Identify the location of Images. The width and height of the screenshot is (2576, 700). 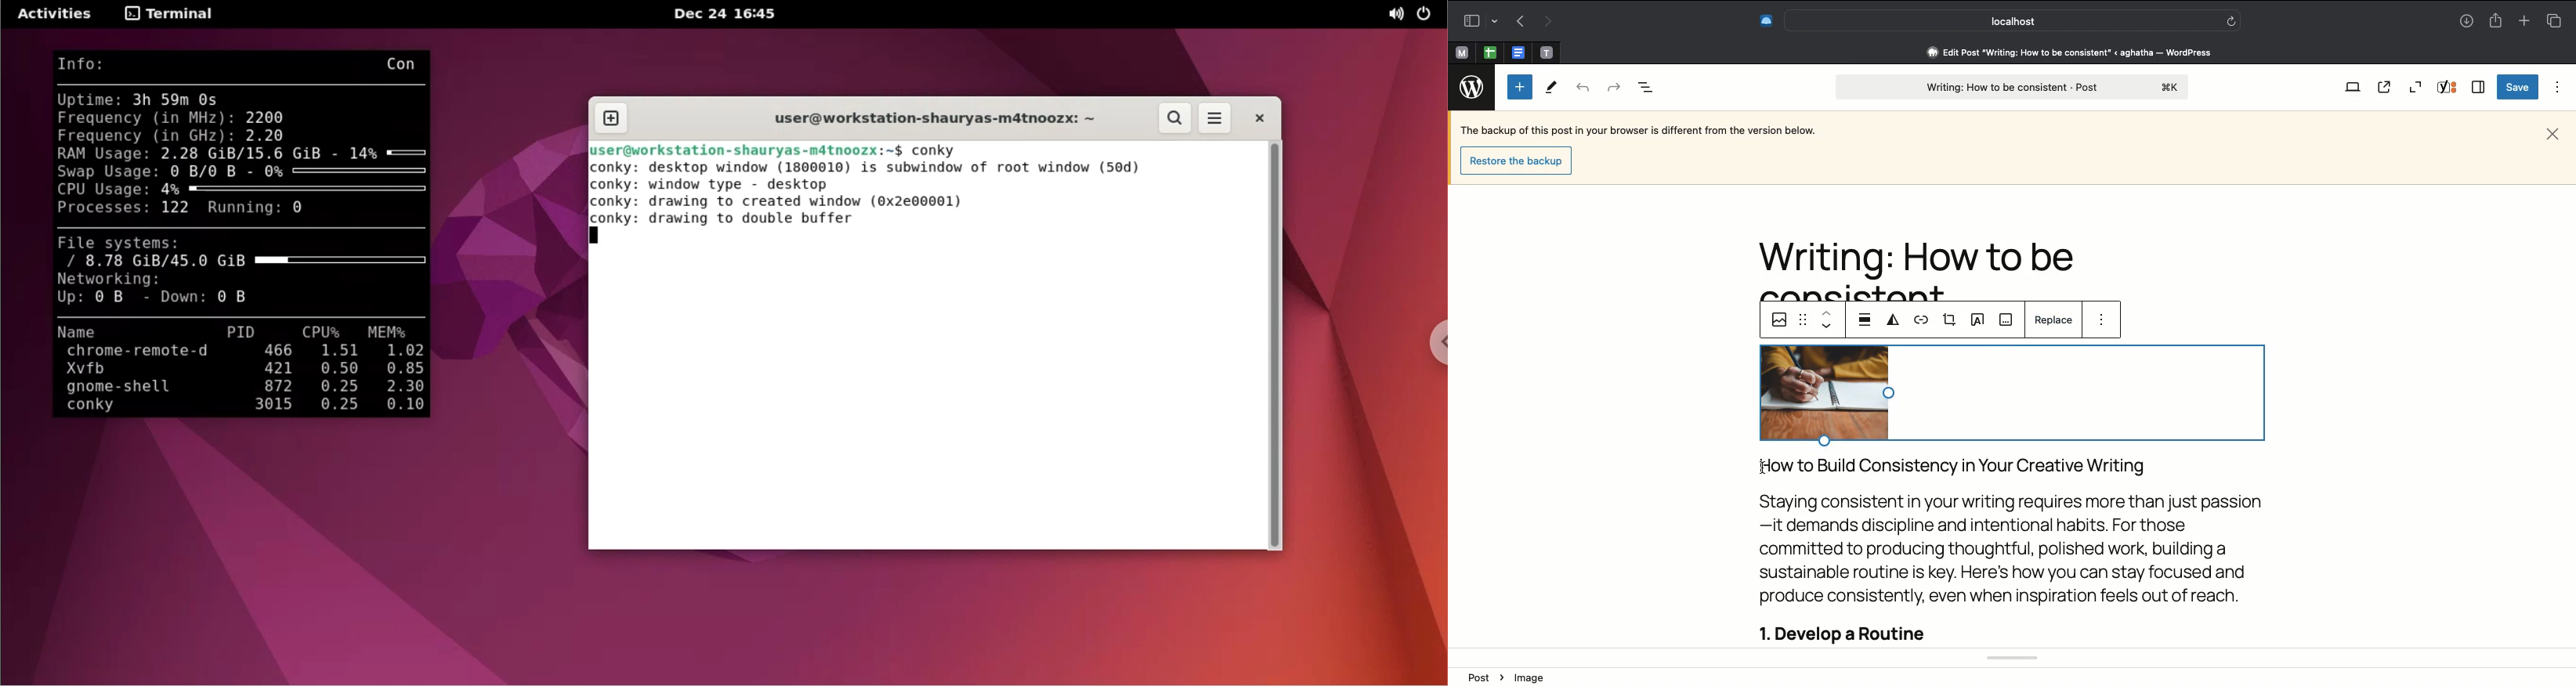
(1778, 319).